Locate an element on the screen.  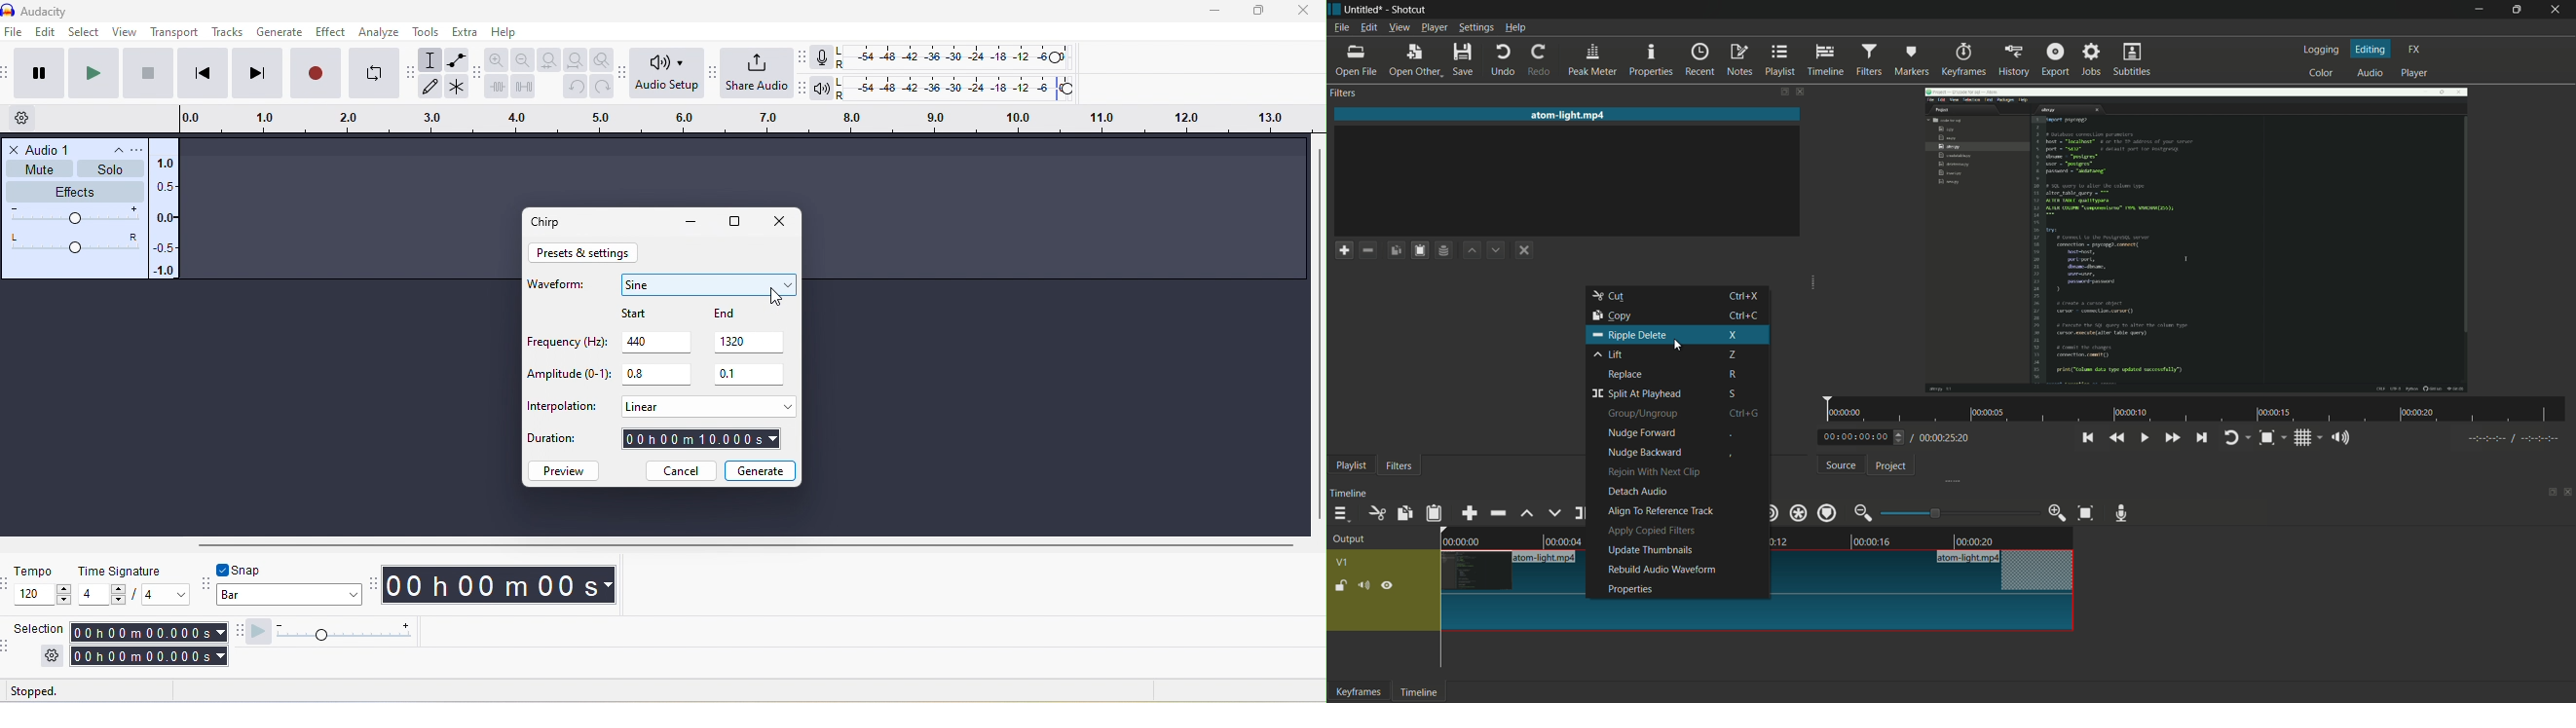
overwrite is located at coordinates (1555, 512).